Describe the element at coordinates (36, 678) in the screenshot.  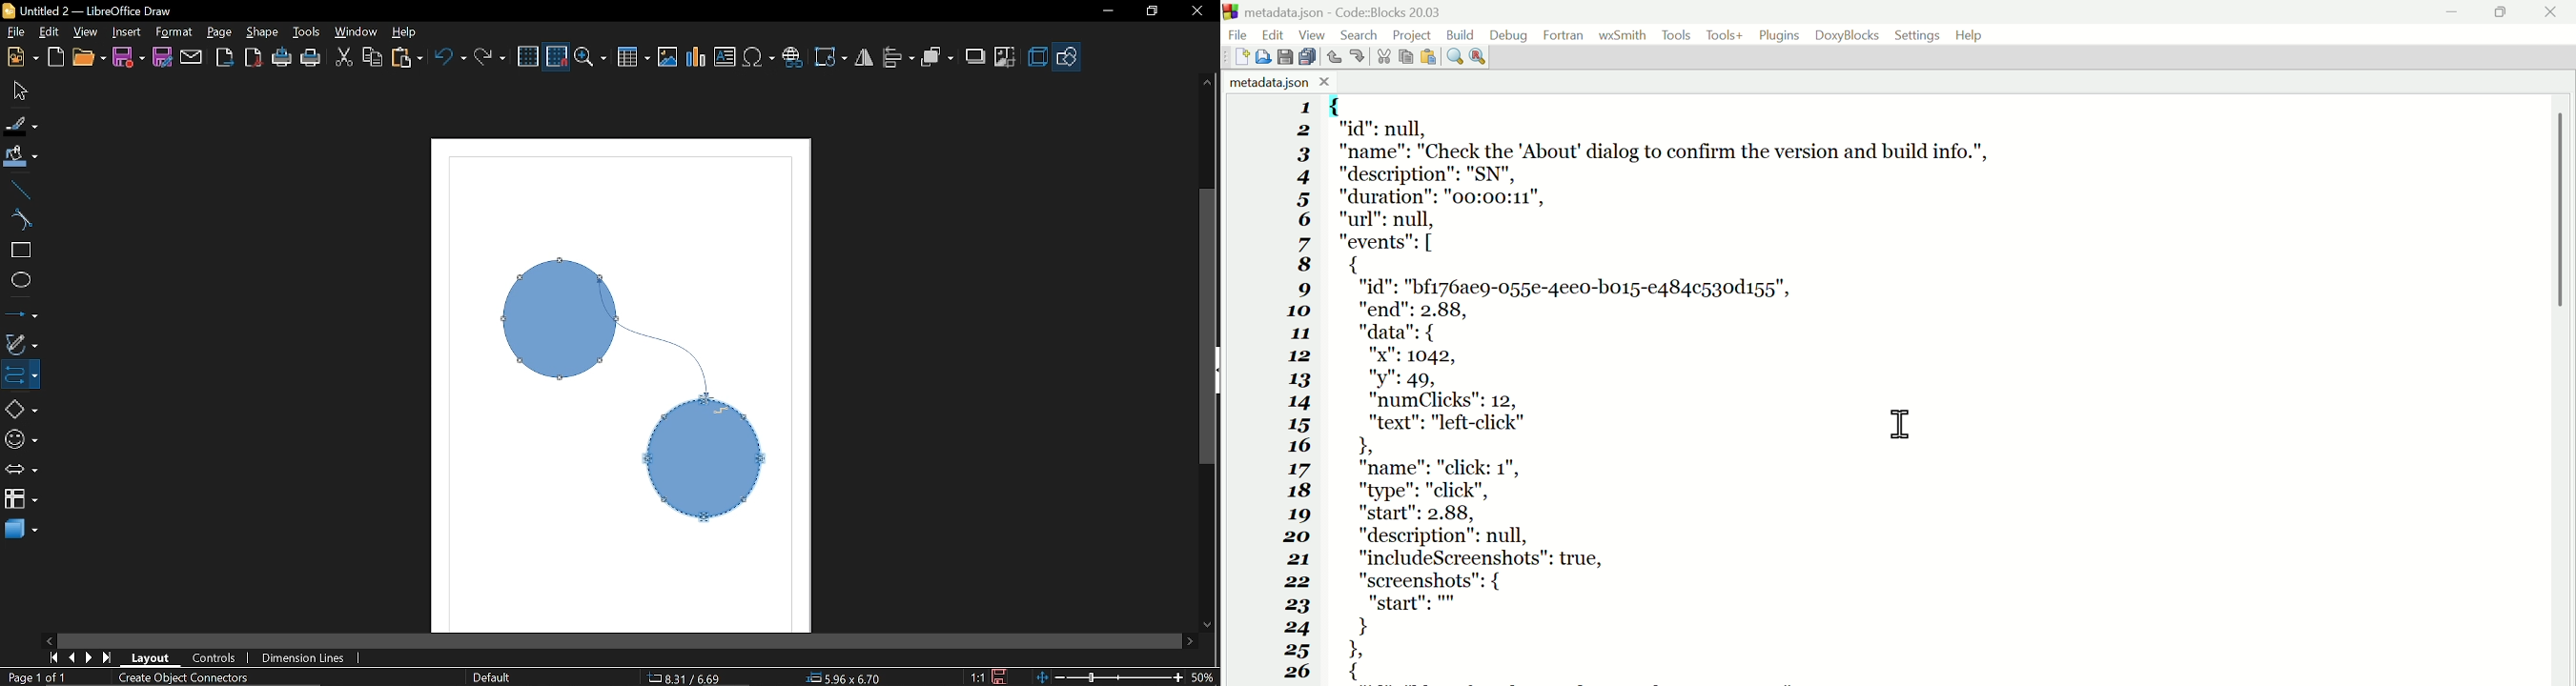
I see `Current page` at that location.